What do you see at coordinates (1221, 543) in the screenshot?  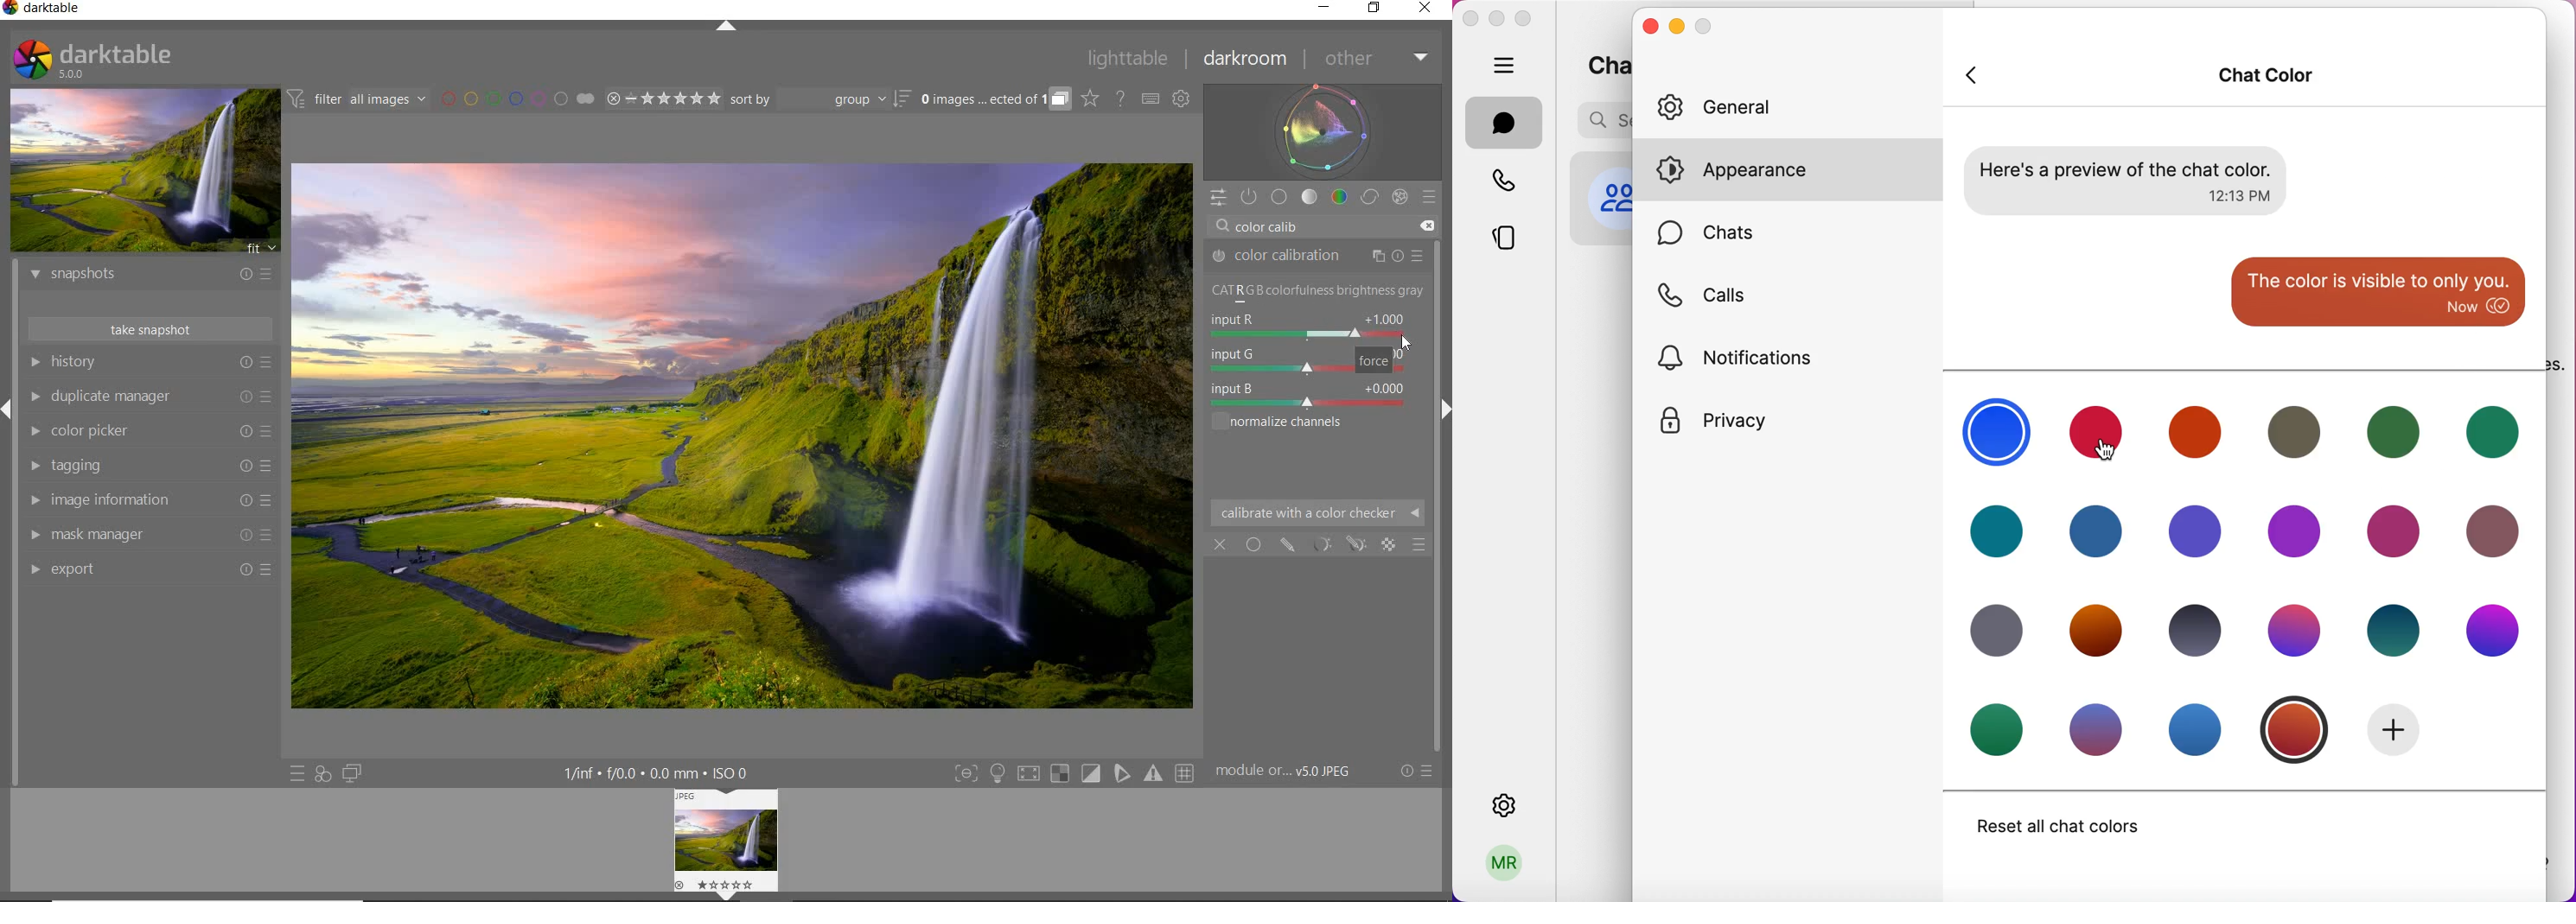 I see `OFF` at bounding box center [1221, 543].